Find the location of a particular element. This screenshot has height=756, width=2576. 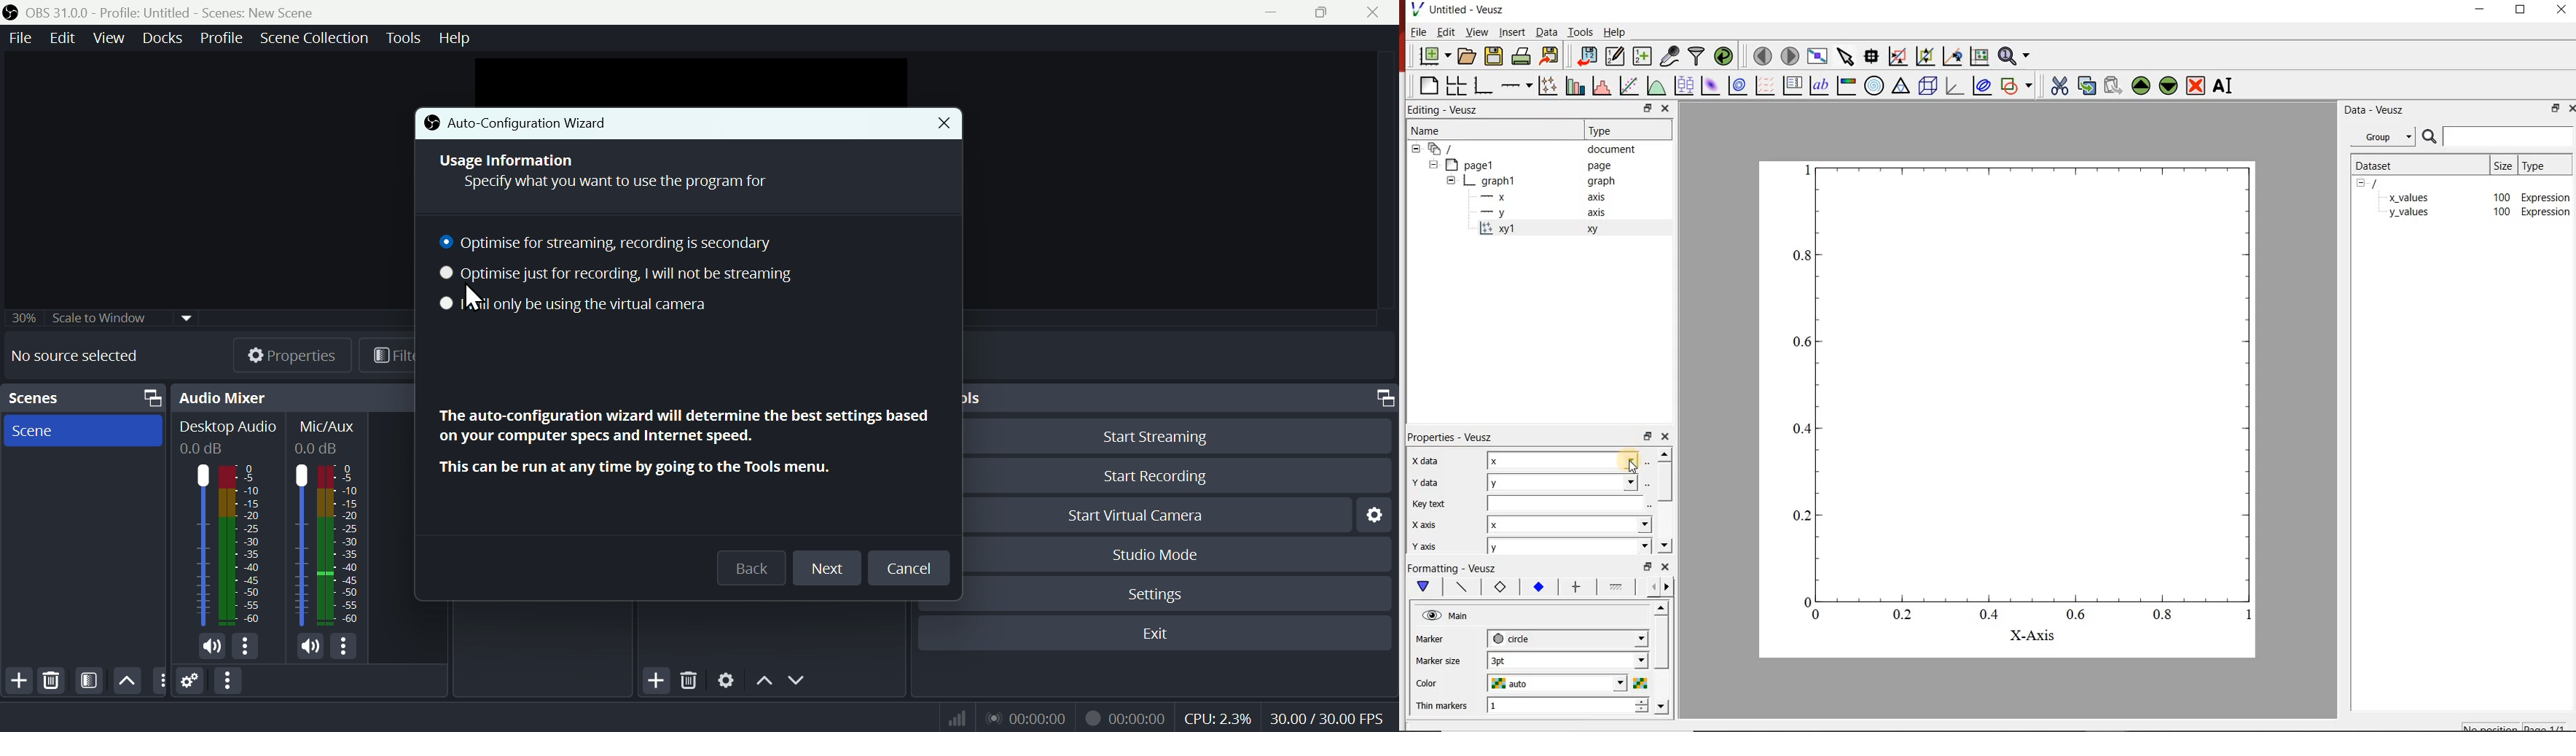

page is located at coordinates (1598, 164).